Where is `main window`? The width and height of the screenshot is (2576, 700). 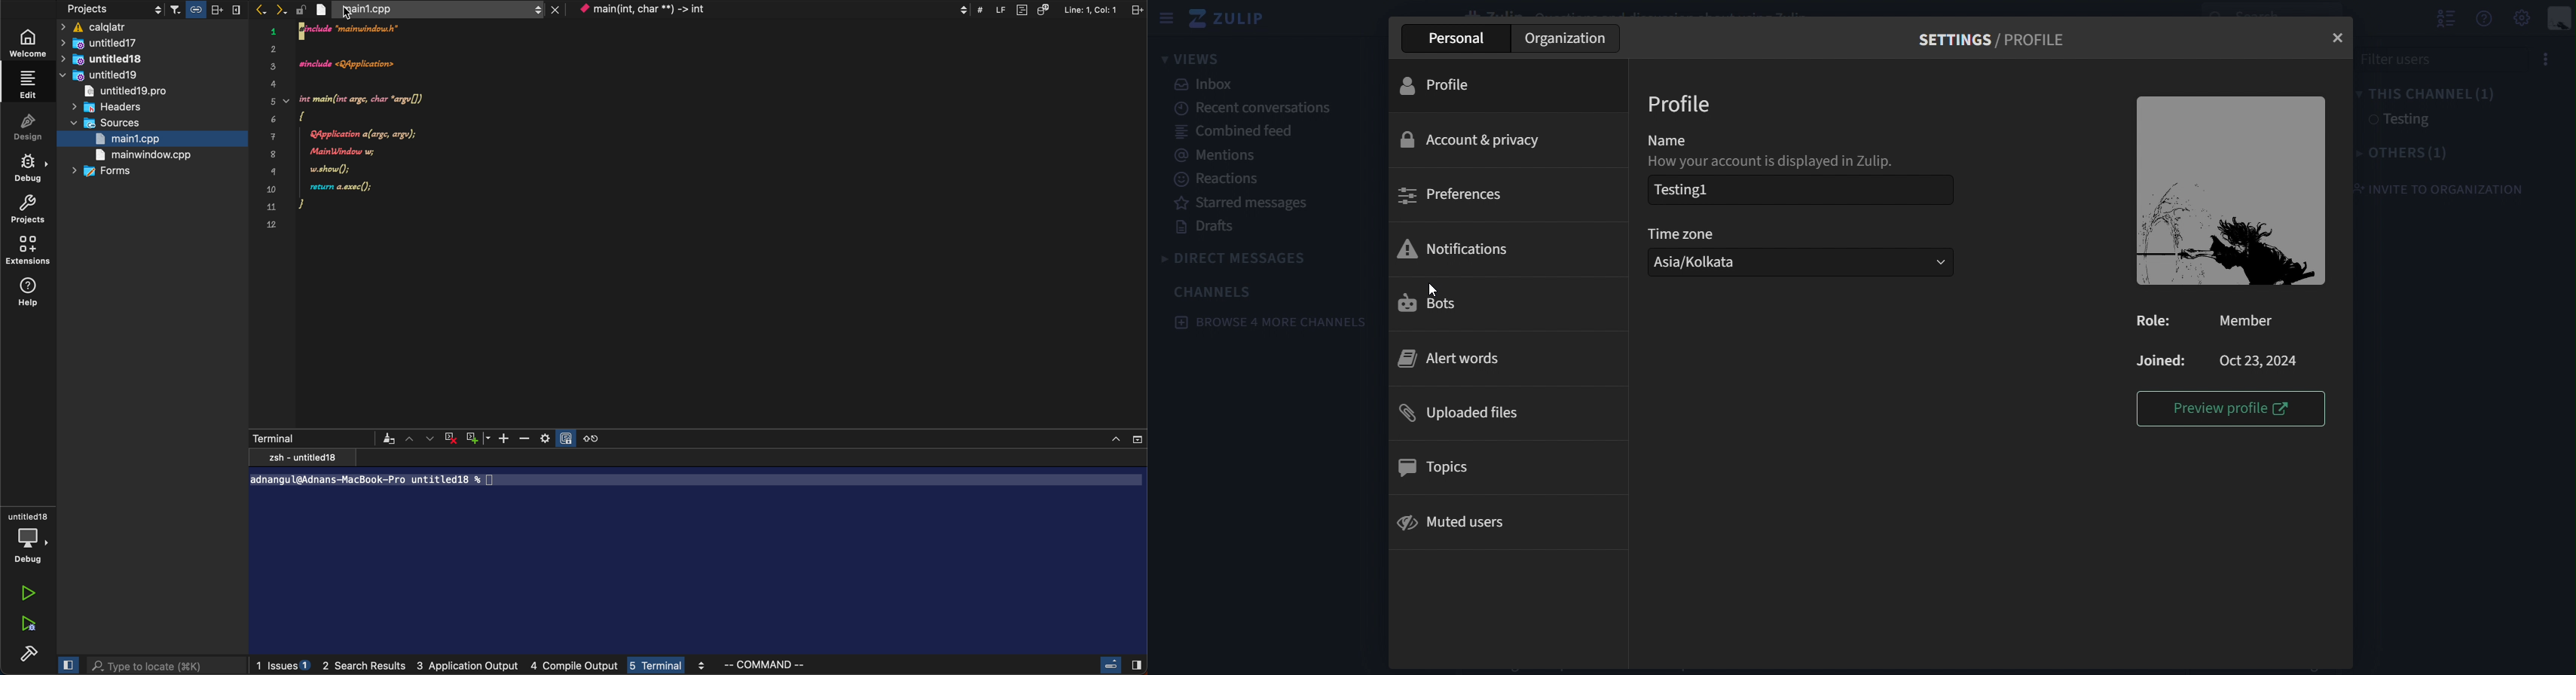 main window is located at coordinates (145, 156).